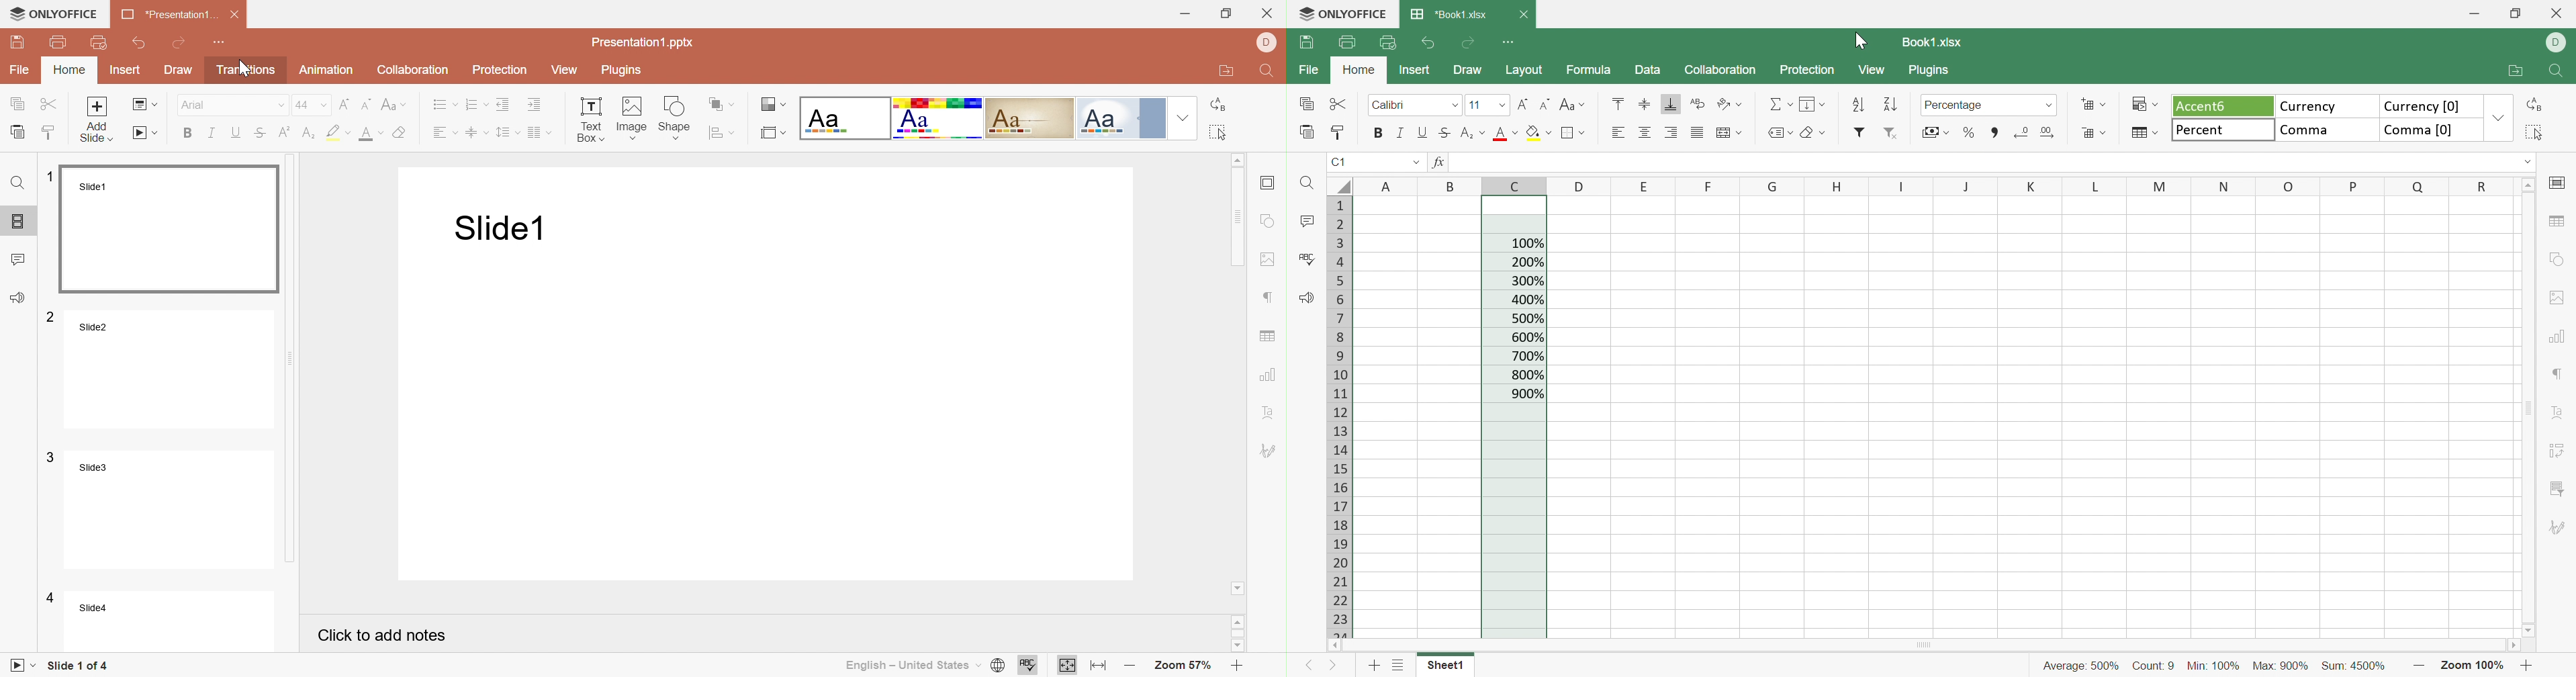  Describe the element at coordinates (1066, 665) in the screenshot. I see `Fit to slide` at that location.